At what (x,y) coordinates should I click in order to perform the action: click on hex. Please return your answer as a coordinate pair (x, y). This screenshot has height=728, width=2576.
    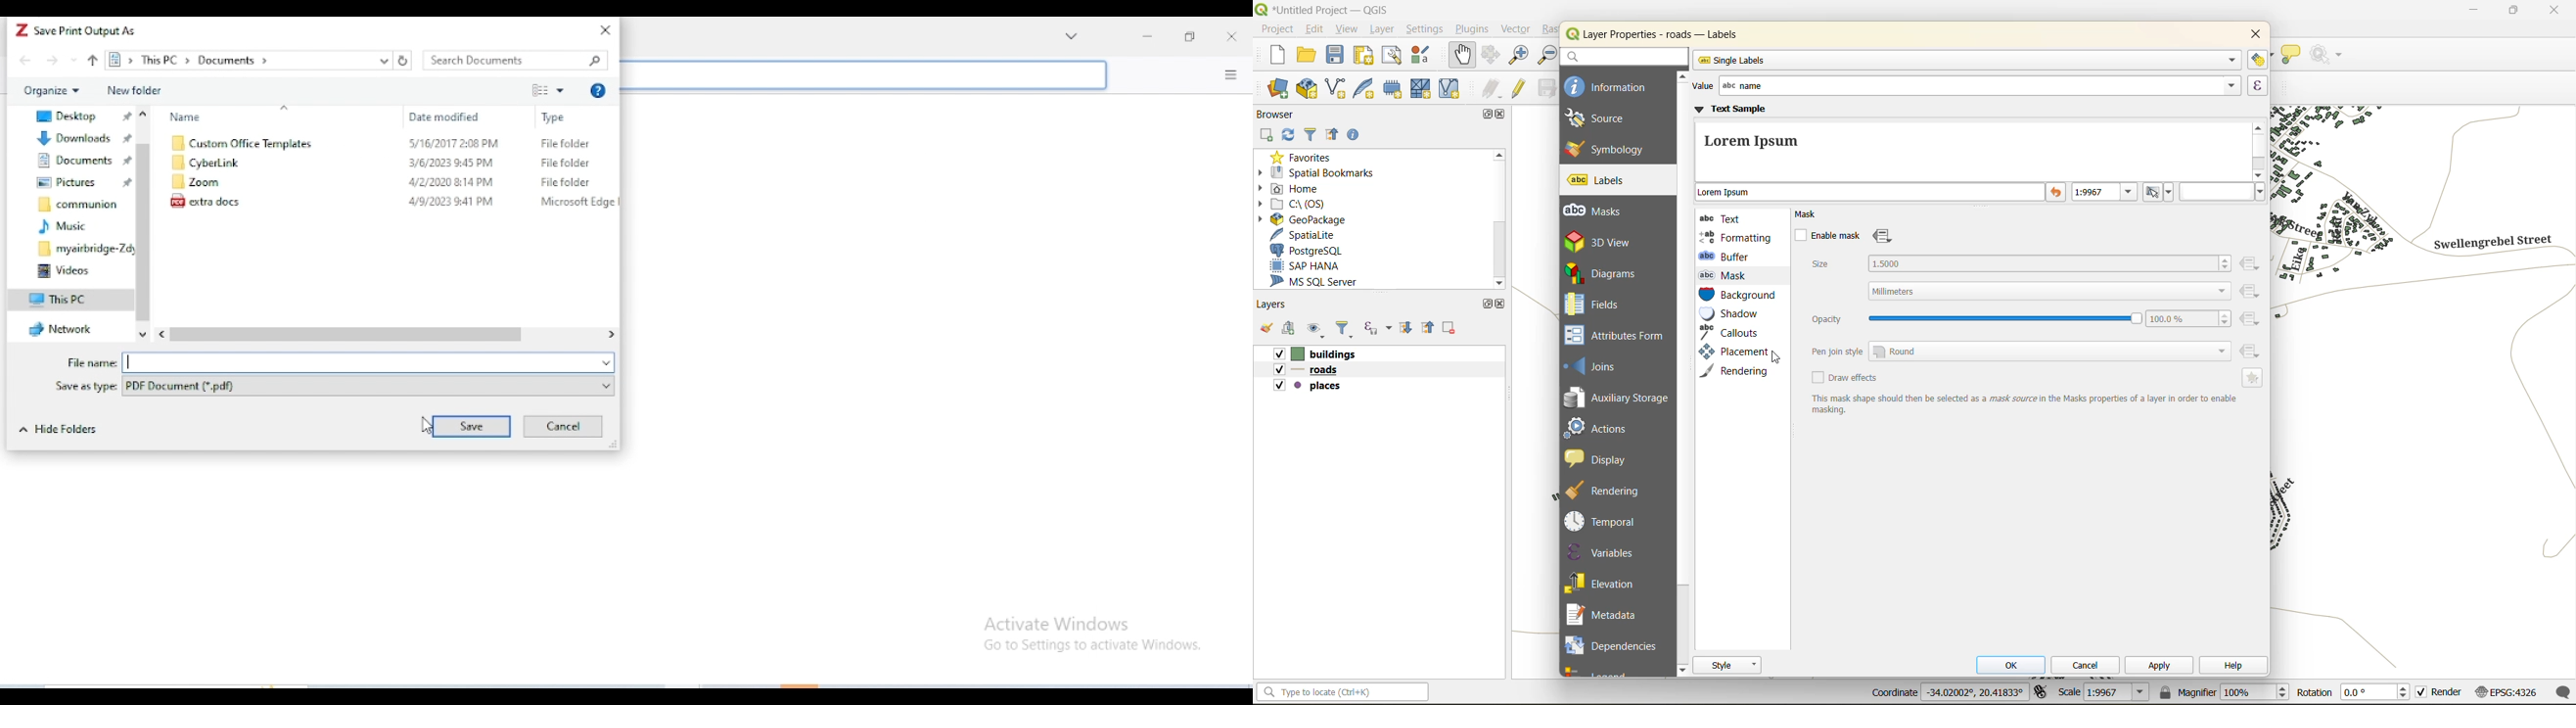
    Looking at the image, I should click on (2223, 192).